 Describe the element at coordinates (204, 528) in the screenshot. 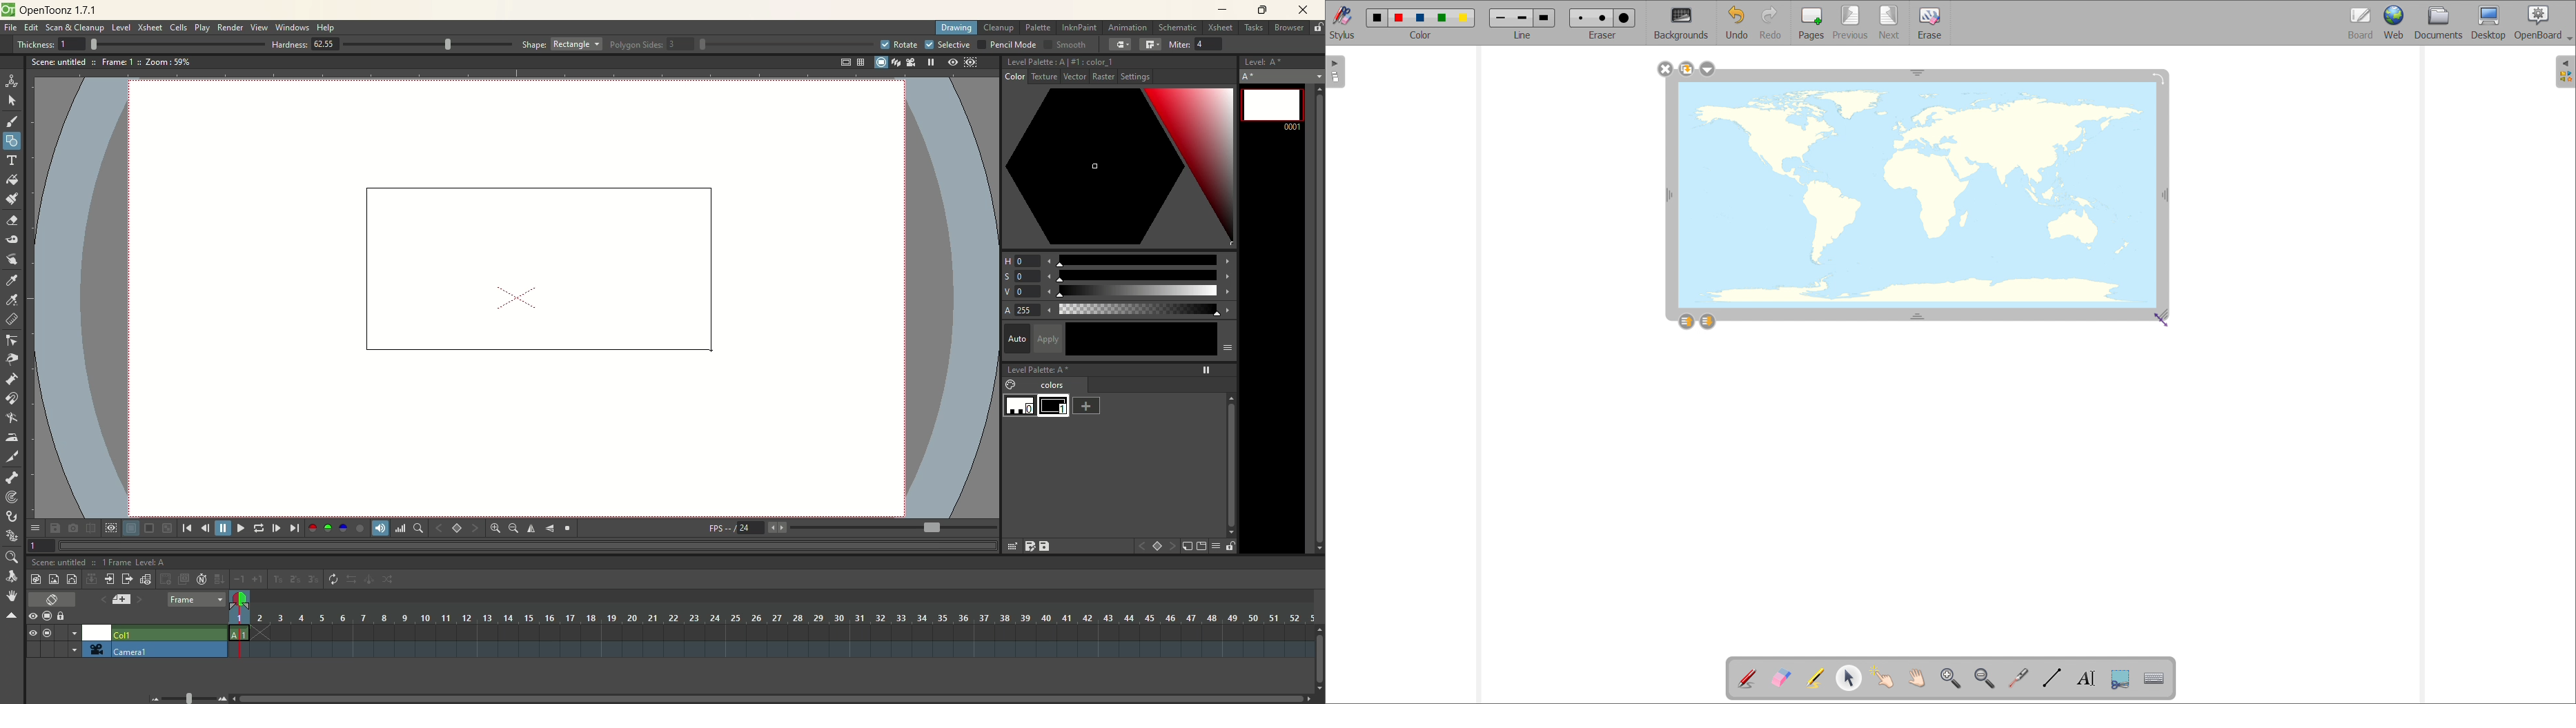

I see `previous frame` at that location.